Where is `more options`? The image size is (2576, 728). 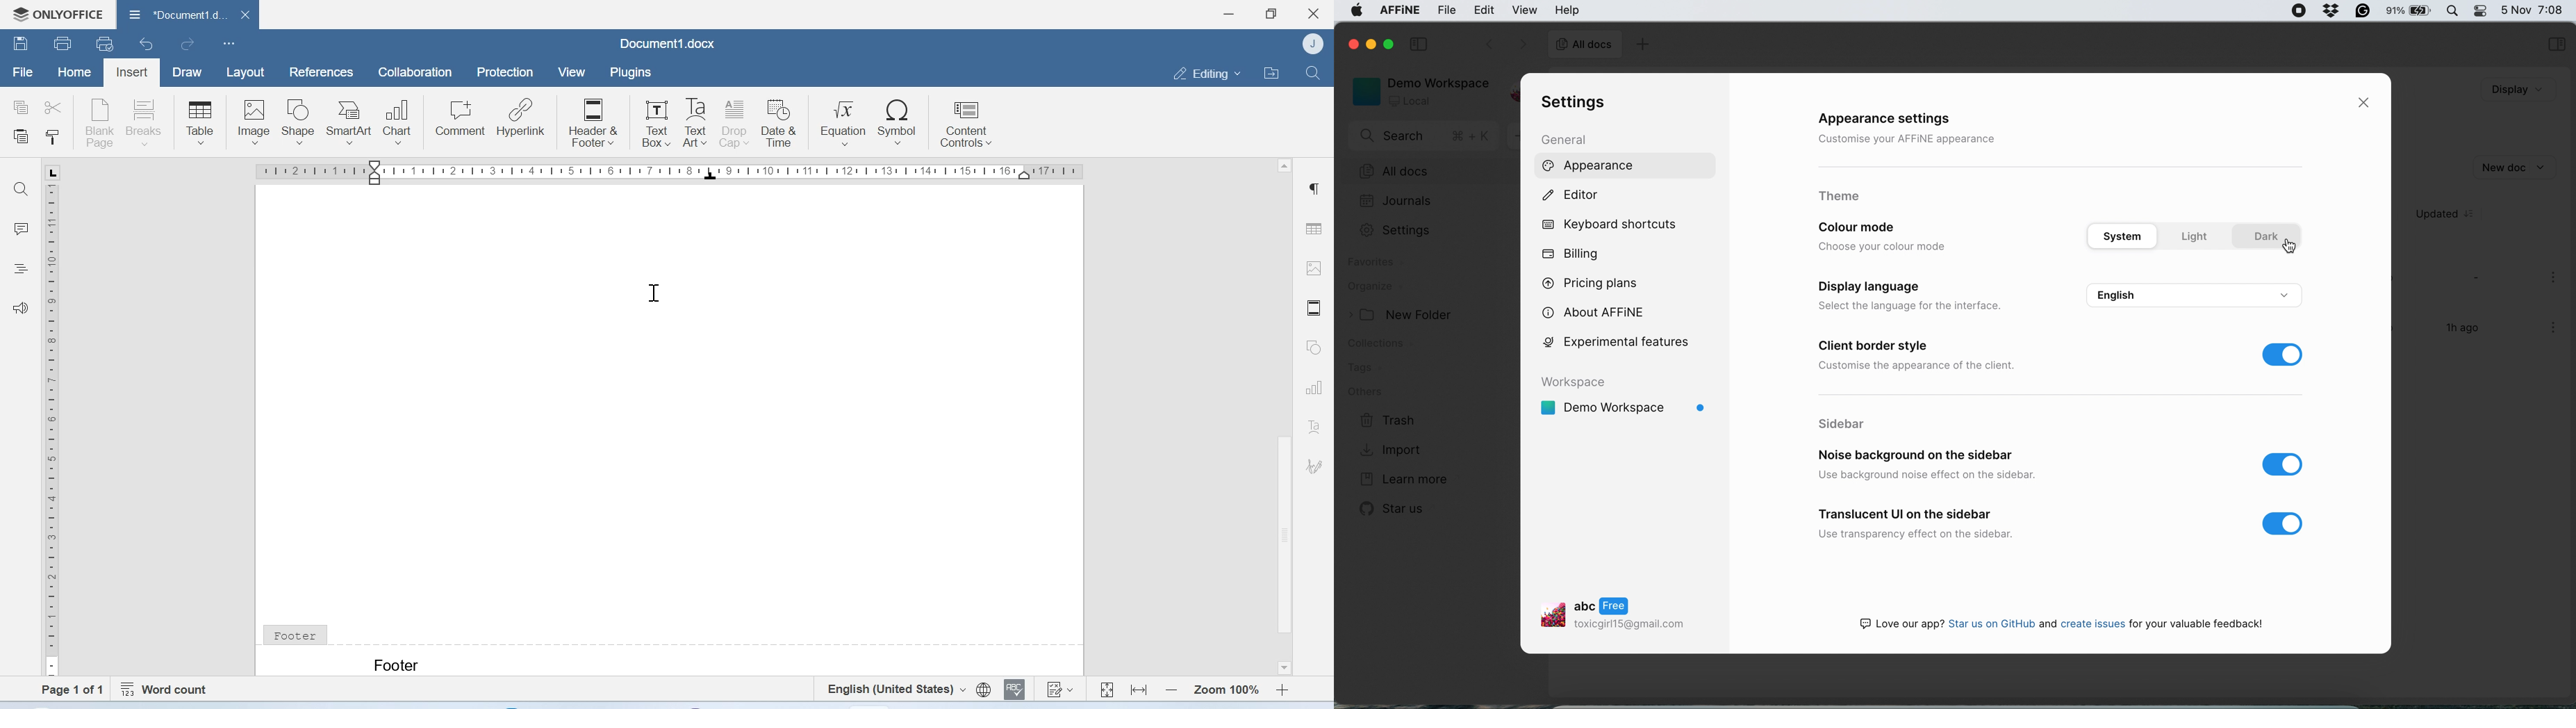
more options is located at coordinates (2549, 330).